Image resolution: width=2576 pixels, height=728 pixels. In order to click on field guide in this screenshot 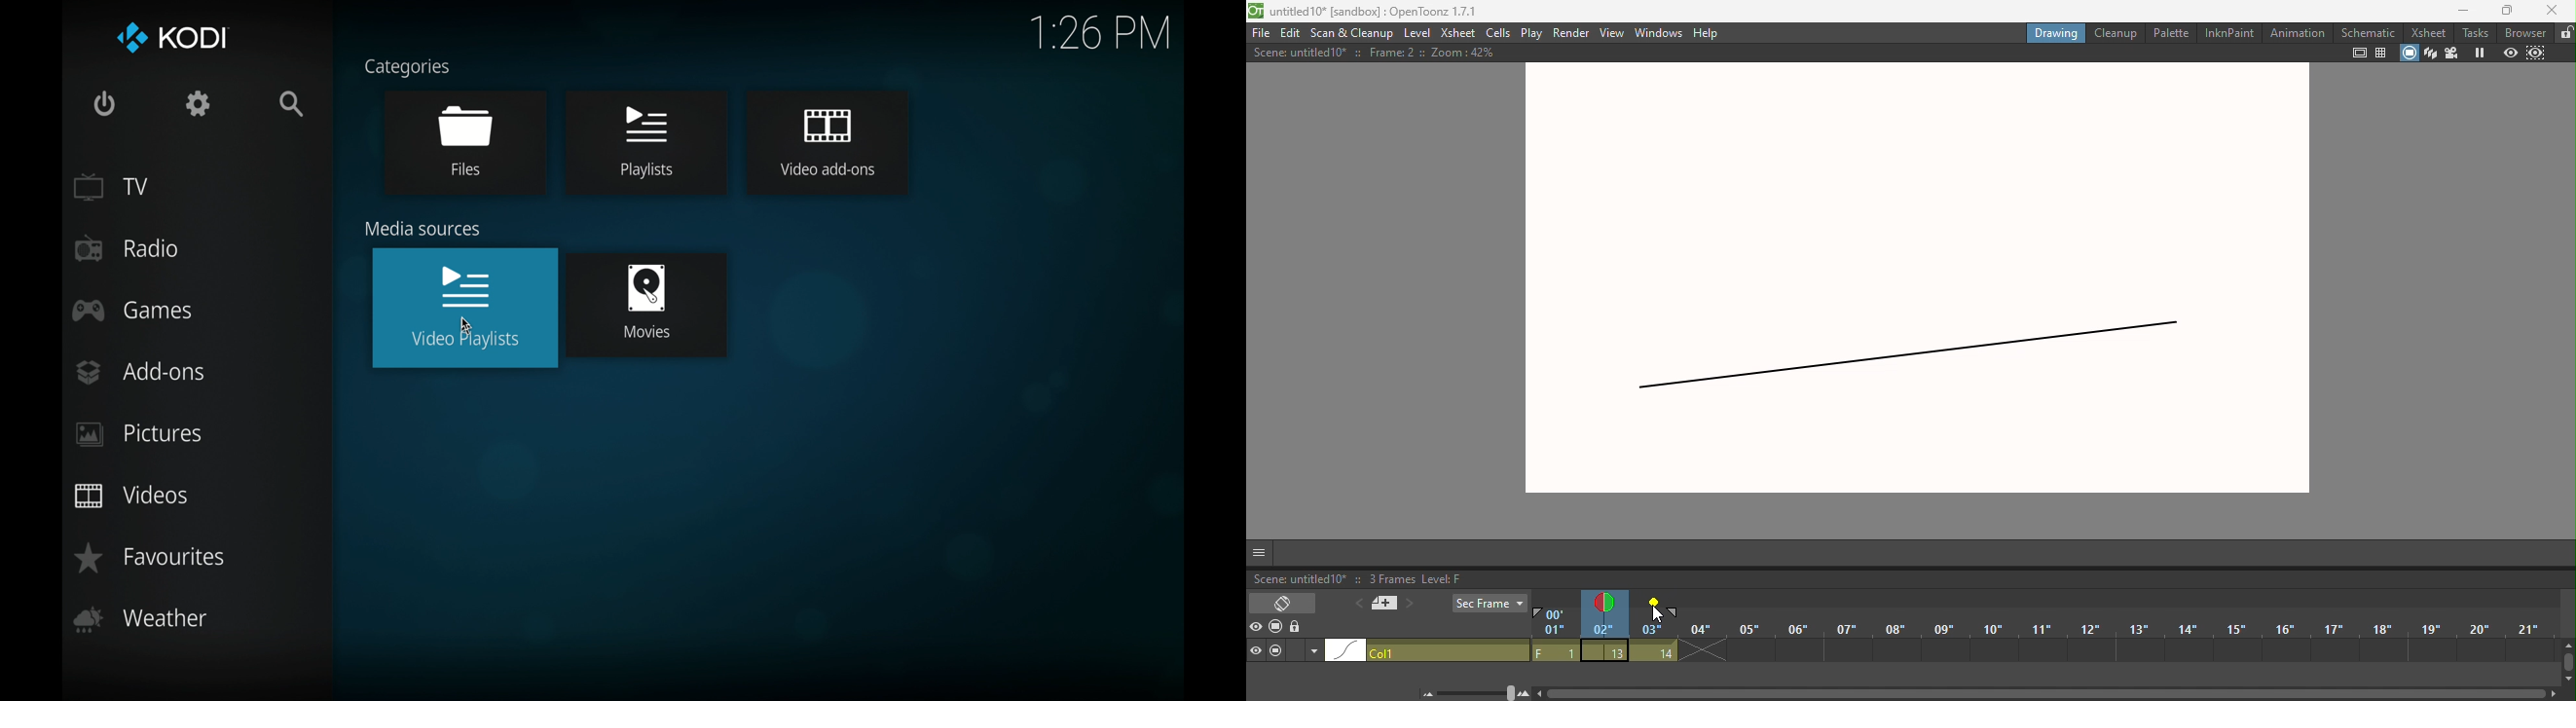, I will do `click(2381, 53)`.